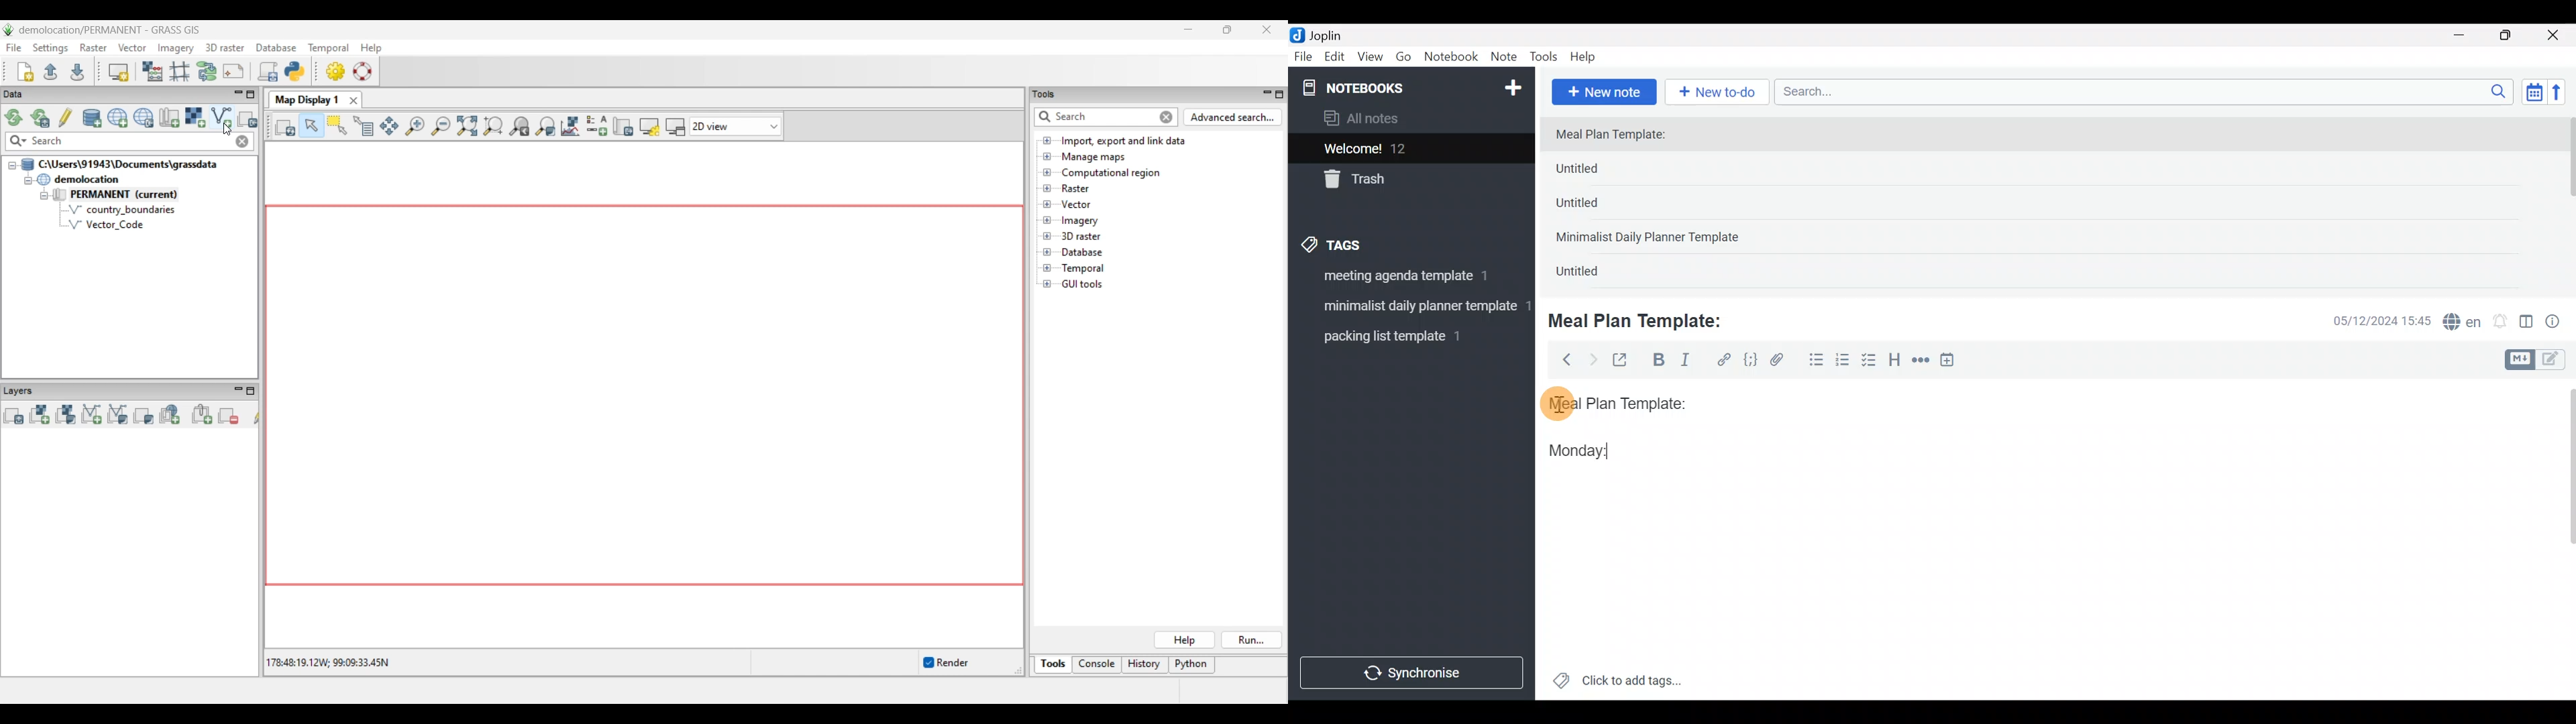 This screenshot has width=2576, height=728. I want to click on Trash, so click(1403, 180).